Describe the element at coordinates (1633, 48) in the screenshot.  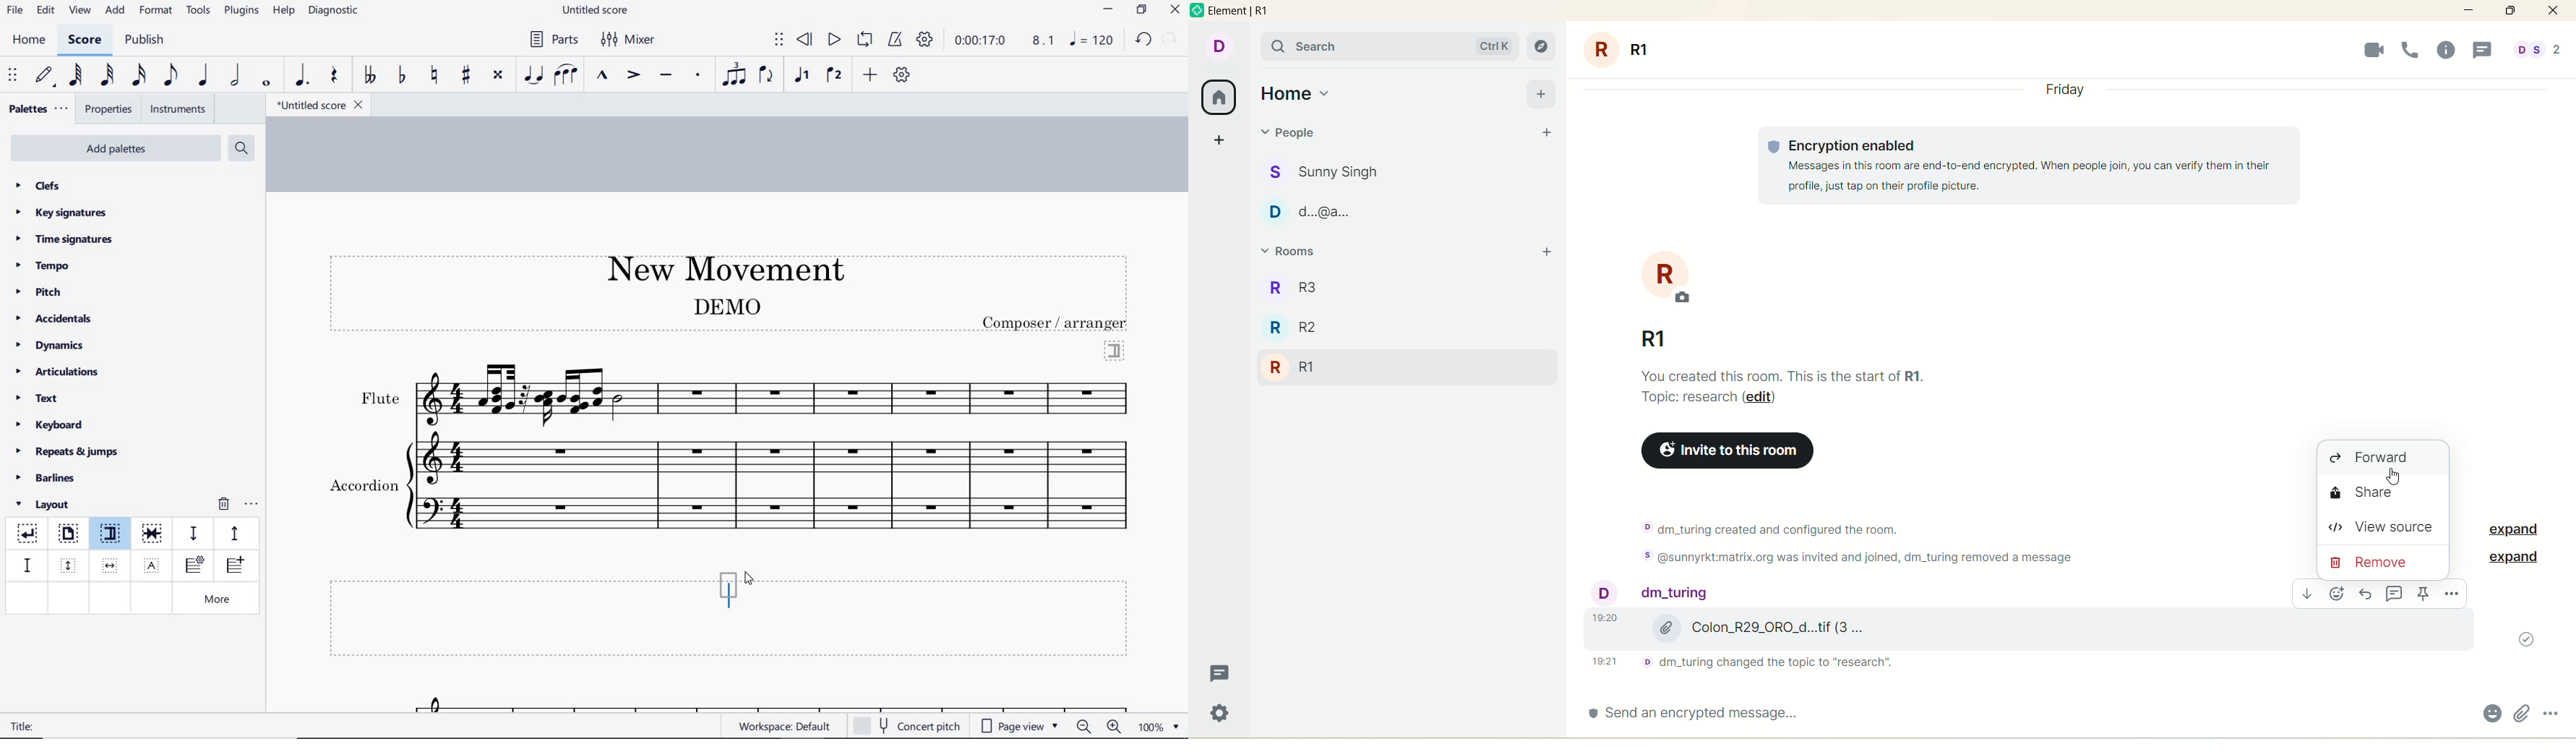
I see `room name` at that location.